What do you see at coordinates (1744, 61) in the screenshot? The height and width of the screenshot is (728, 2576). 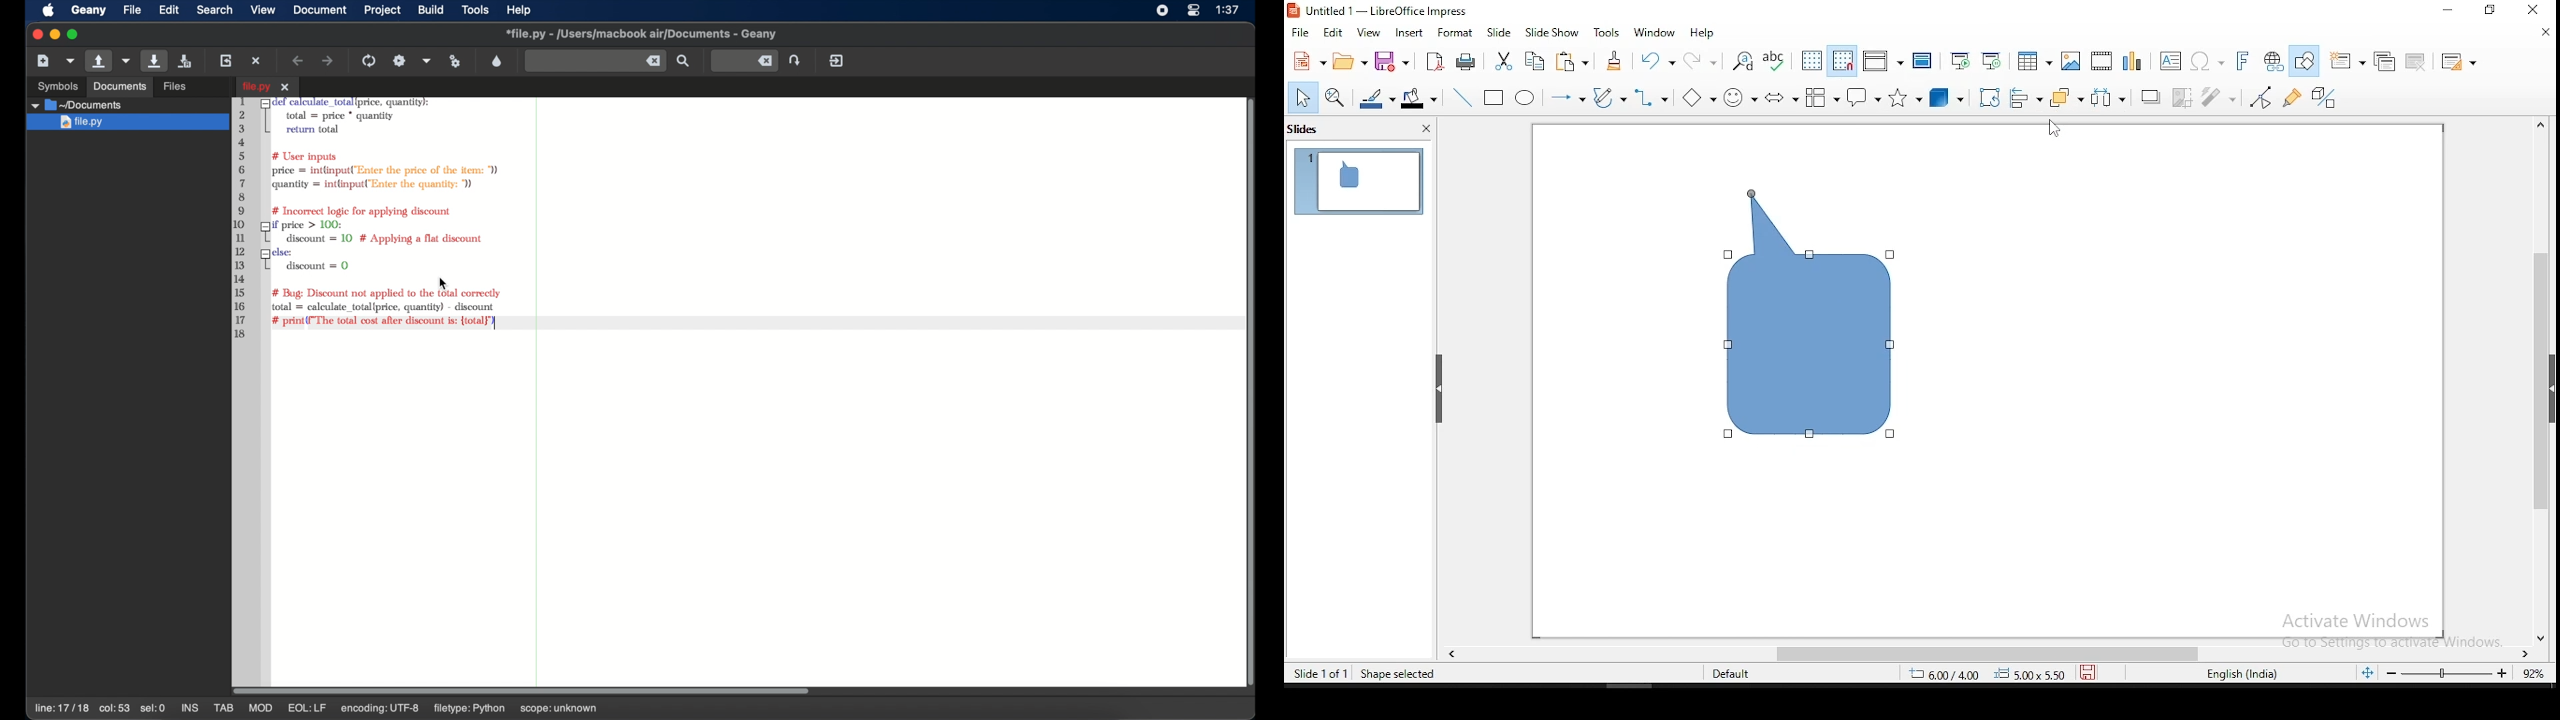 I see `find and replace` at bounding box center [1744, 61].